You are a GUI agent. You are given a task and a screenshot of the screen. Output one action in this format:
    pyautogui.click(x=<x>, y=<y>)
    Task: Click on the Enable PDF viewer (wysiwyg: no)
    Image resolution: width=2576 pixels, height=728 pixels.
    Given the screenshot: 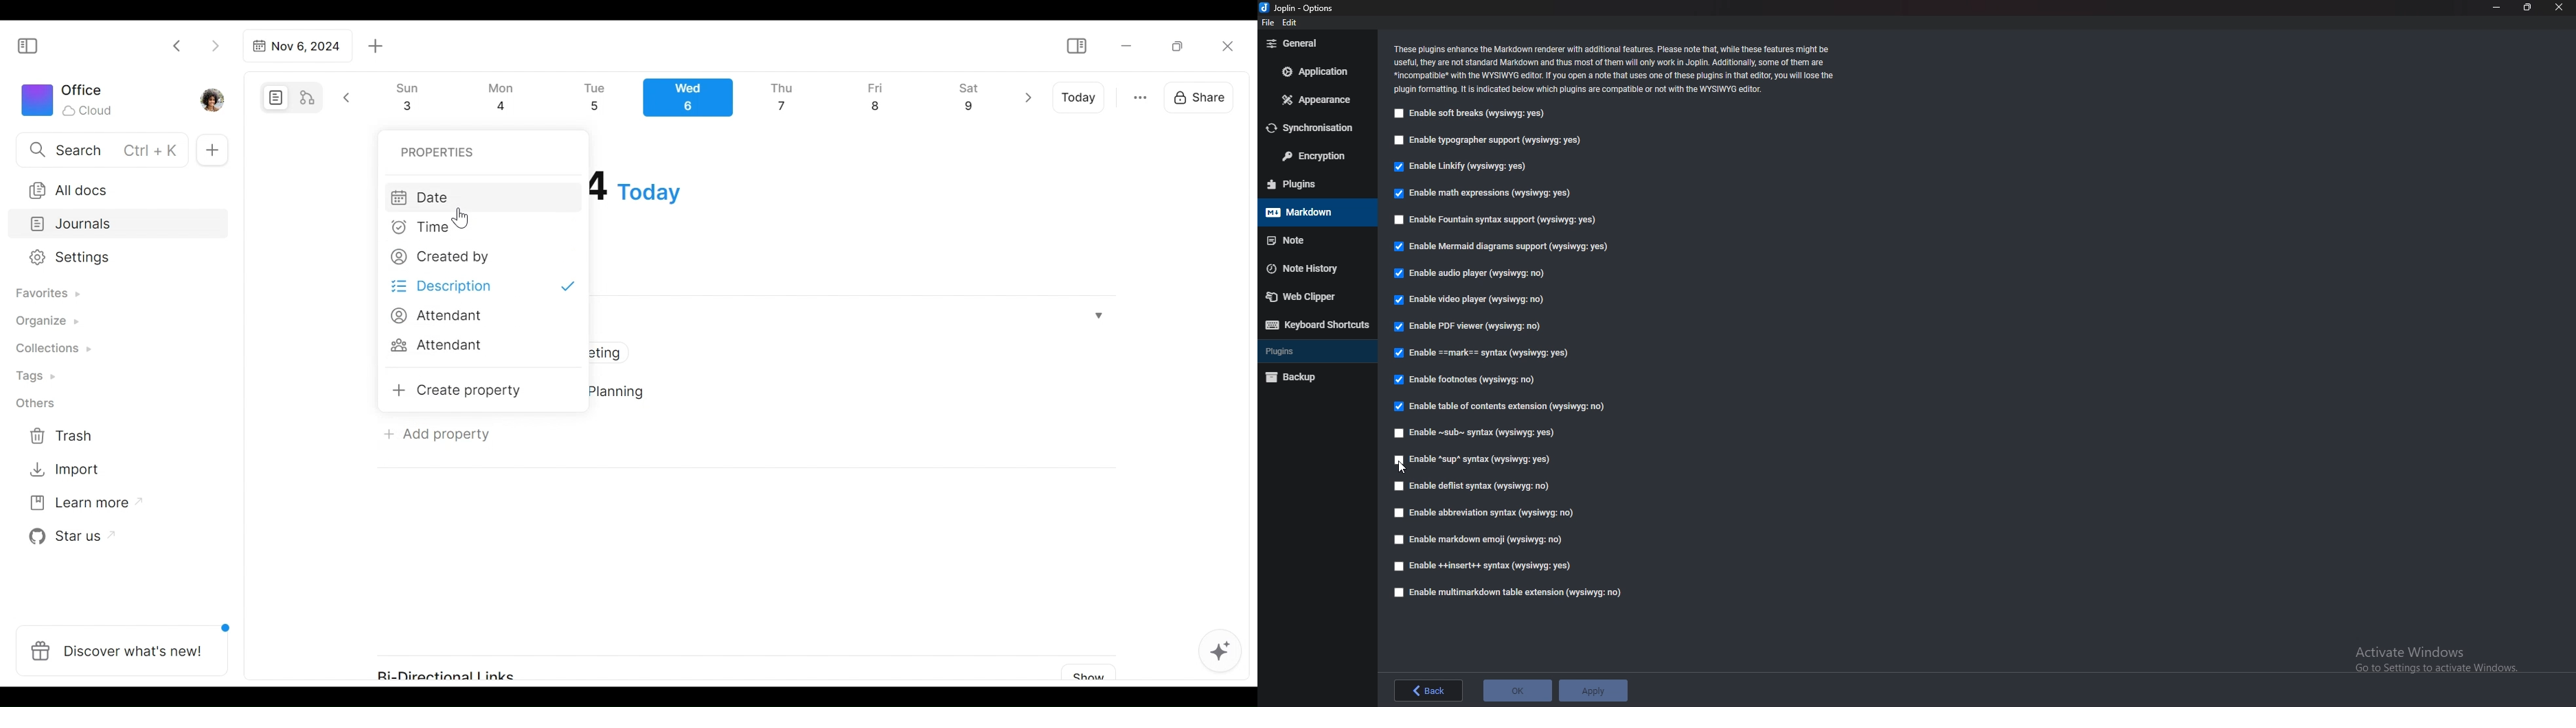 What is the action you would take?
    pyautogui.click(x=1475, y=325)
    